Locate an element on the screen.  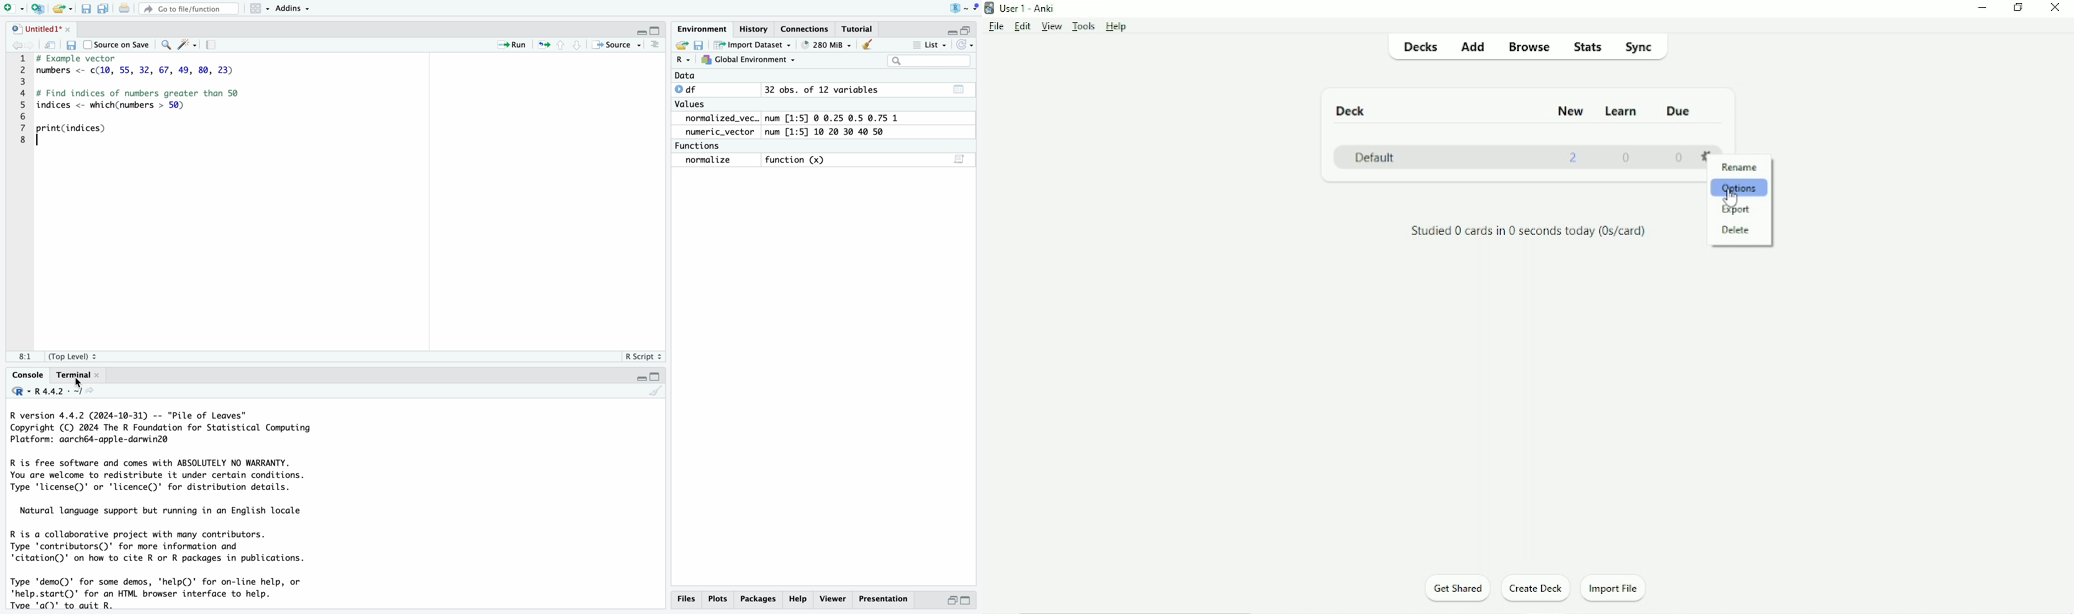
minimise is located at coordinates (953, 599).